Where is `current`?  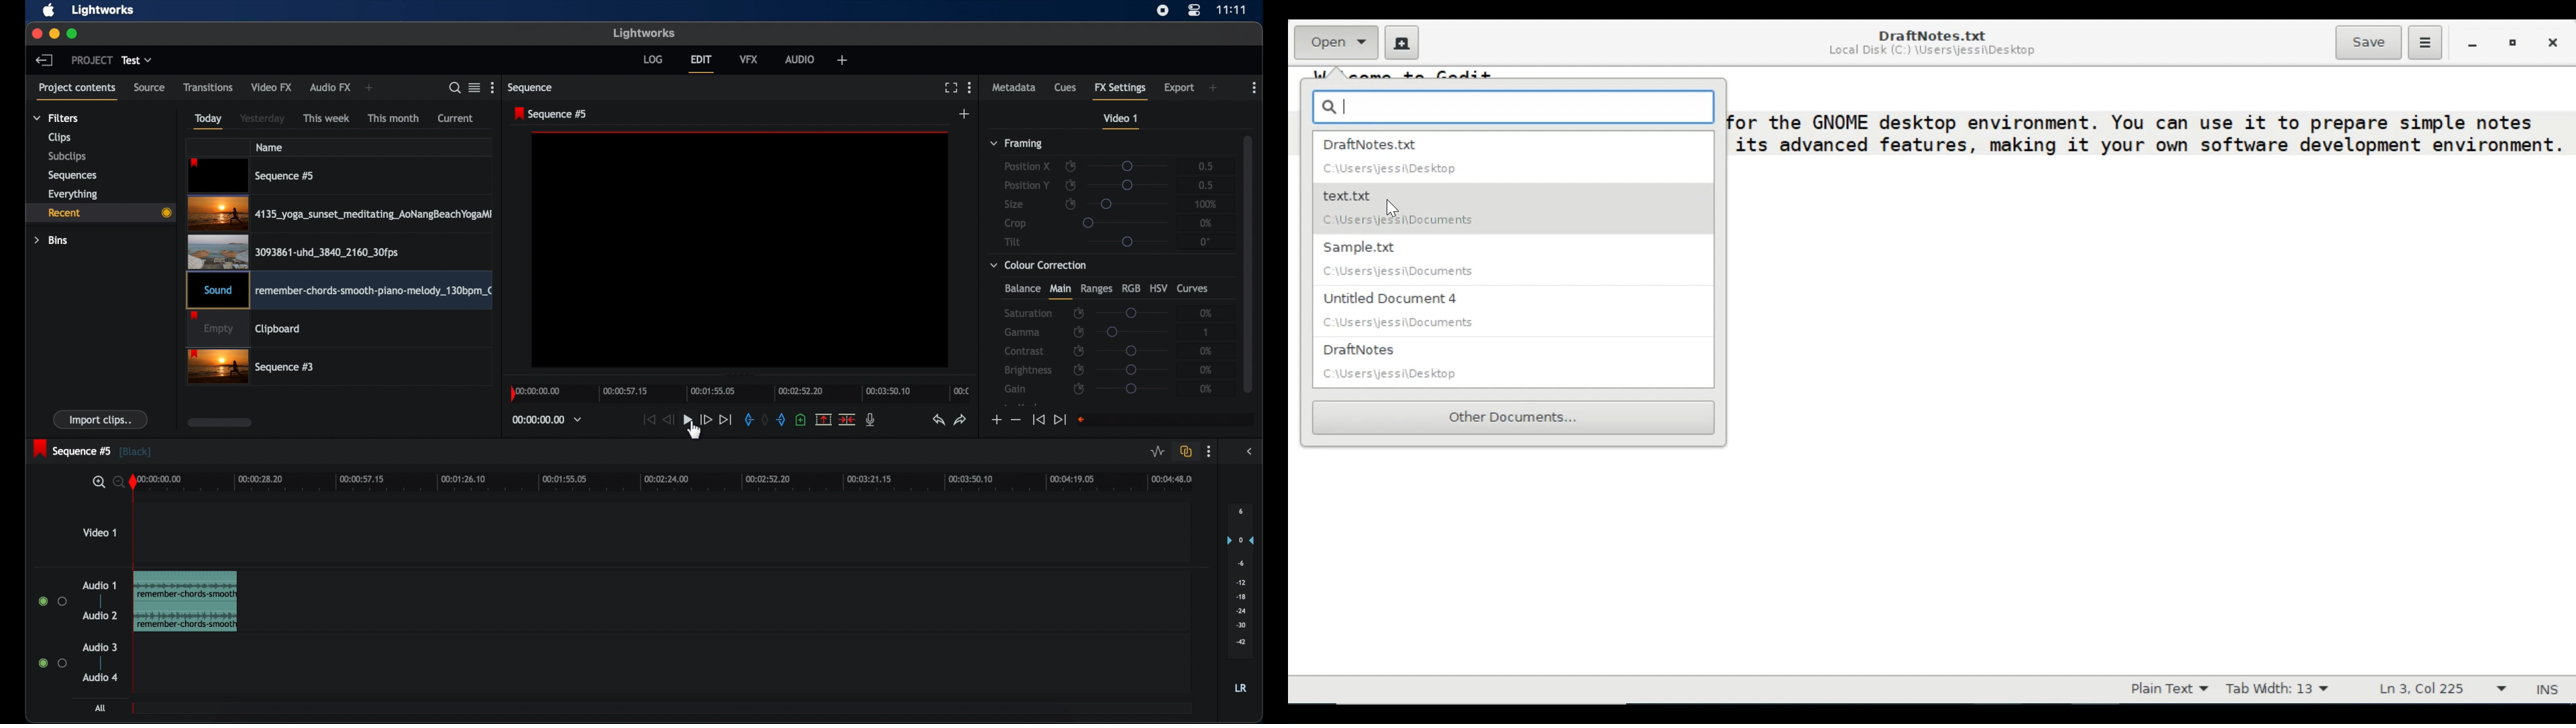 current is located at coordinates (455, 119).